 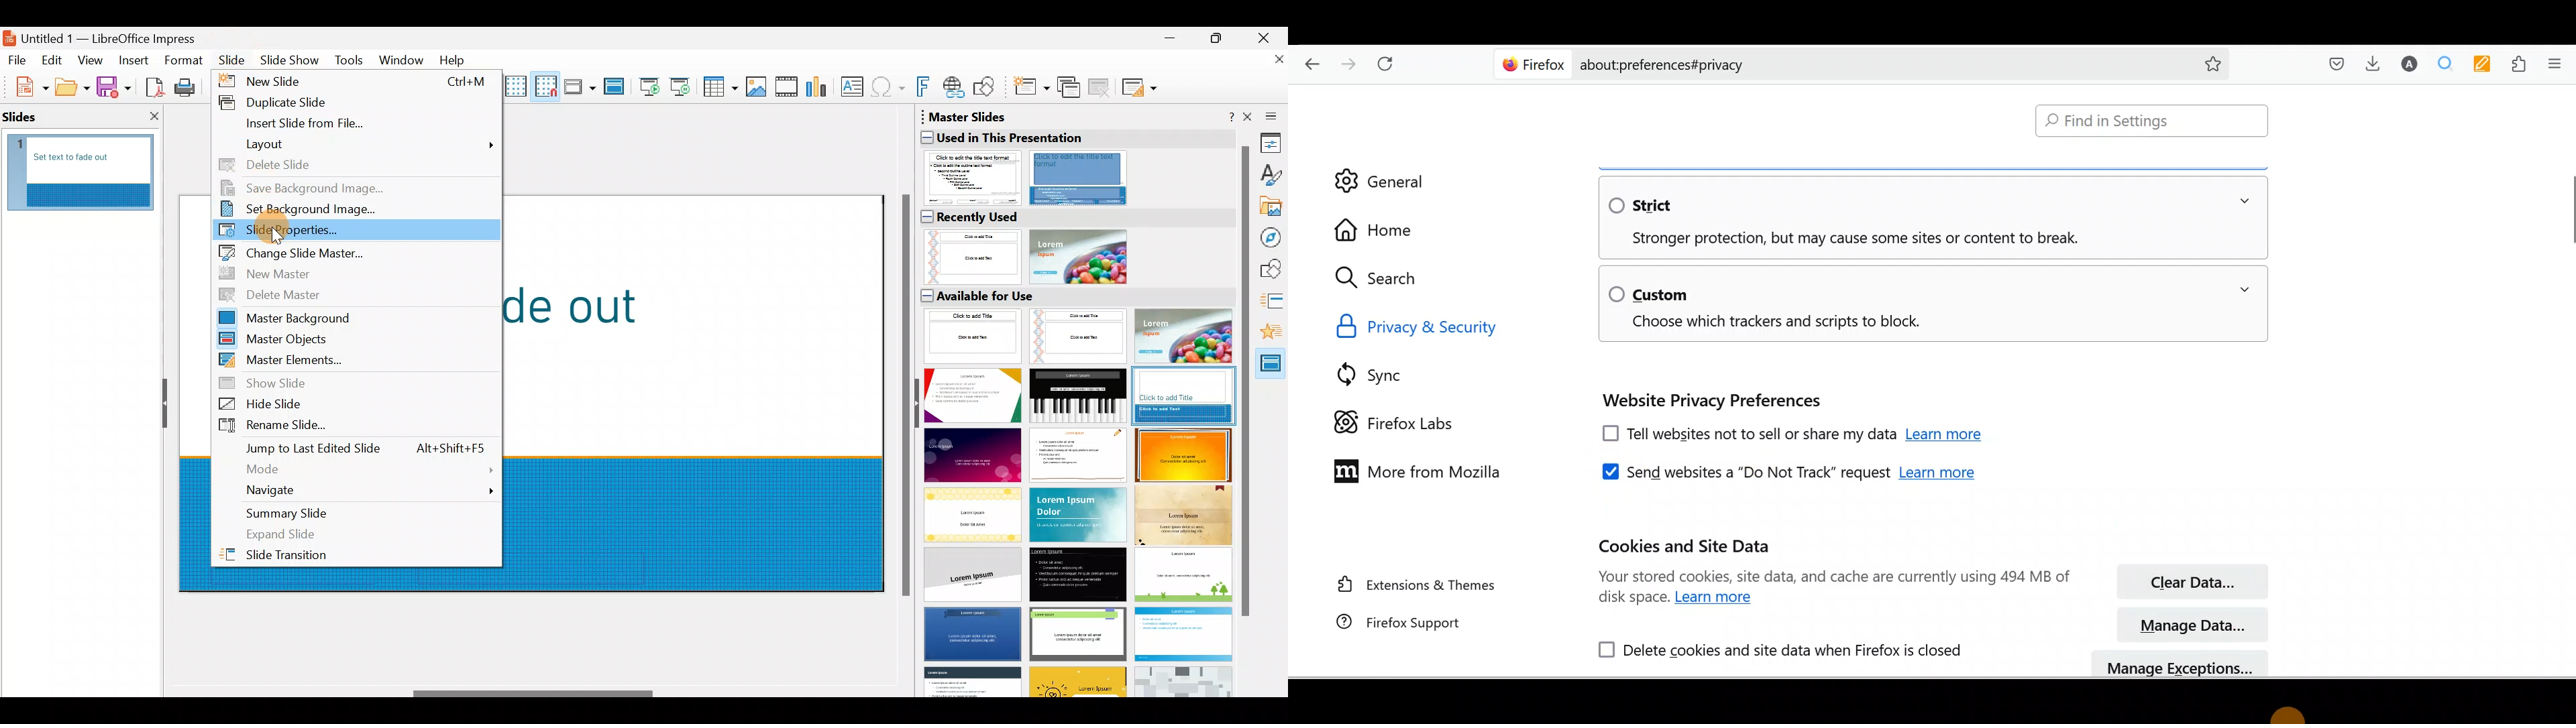 I want to click on Master background, so click(x=353, y=318).